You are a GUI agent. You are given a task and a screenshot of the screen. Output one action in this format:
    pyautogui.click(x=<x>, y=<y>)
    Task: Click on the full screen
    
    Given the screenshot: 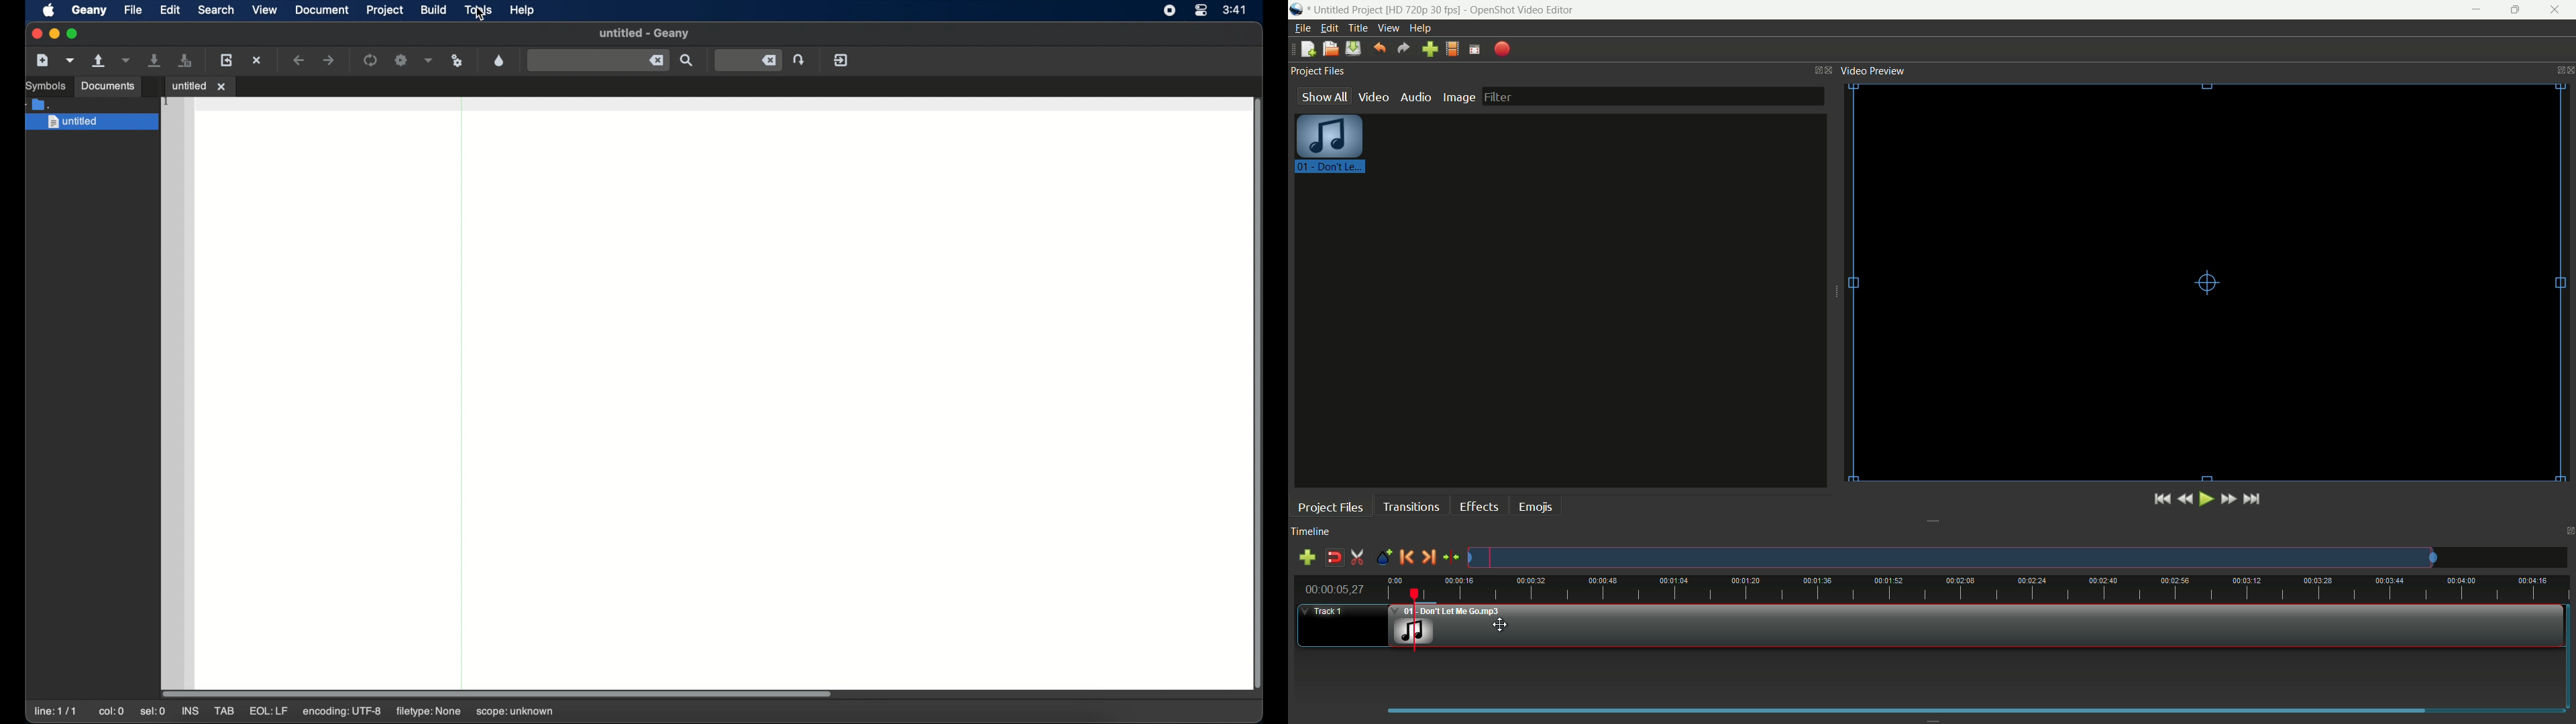 What is the action you would take?
    pyautogui.click(x=1476, y=49)
    